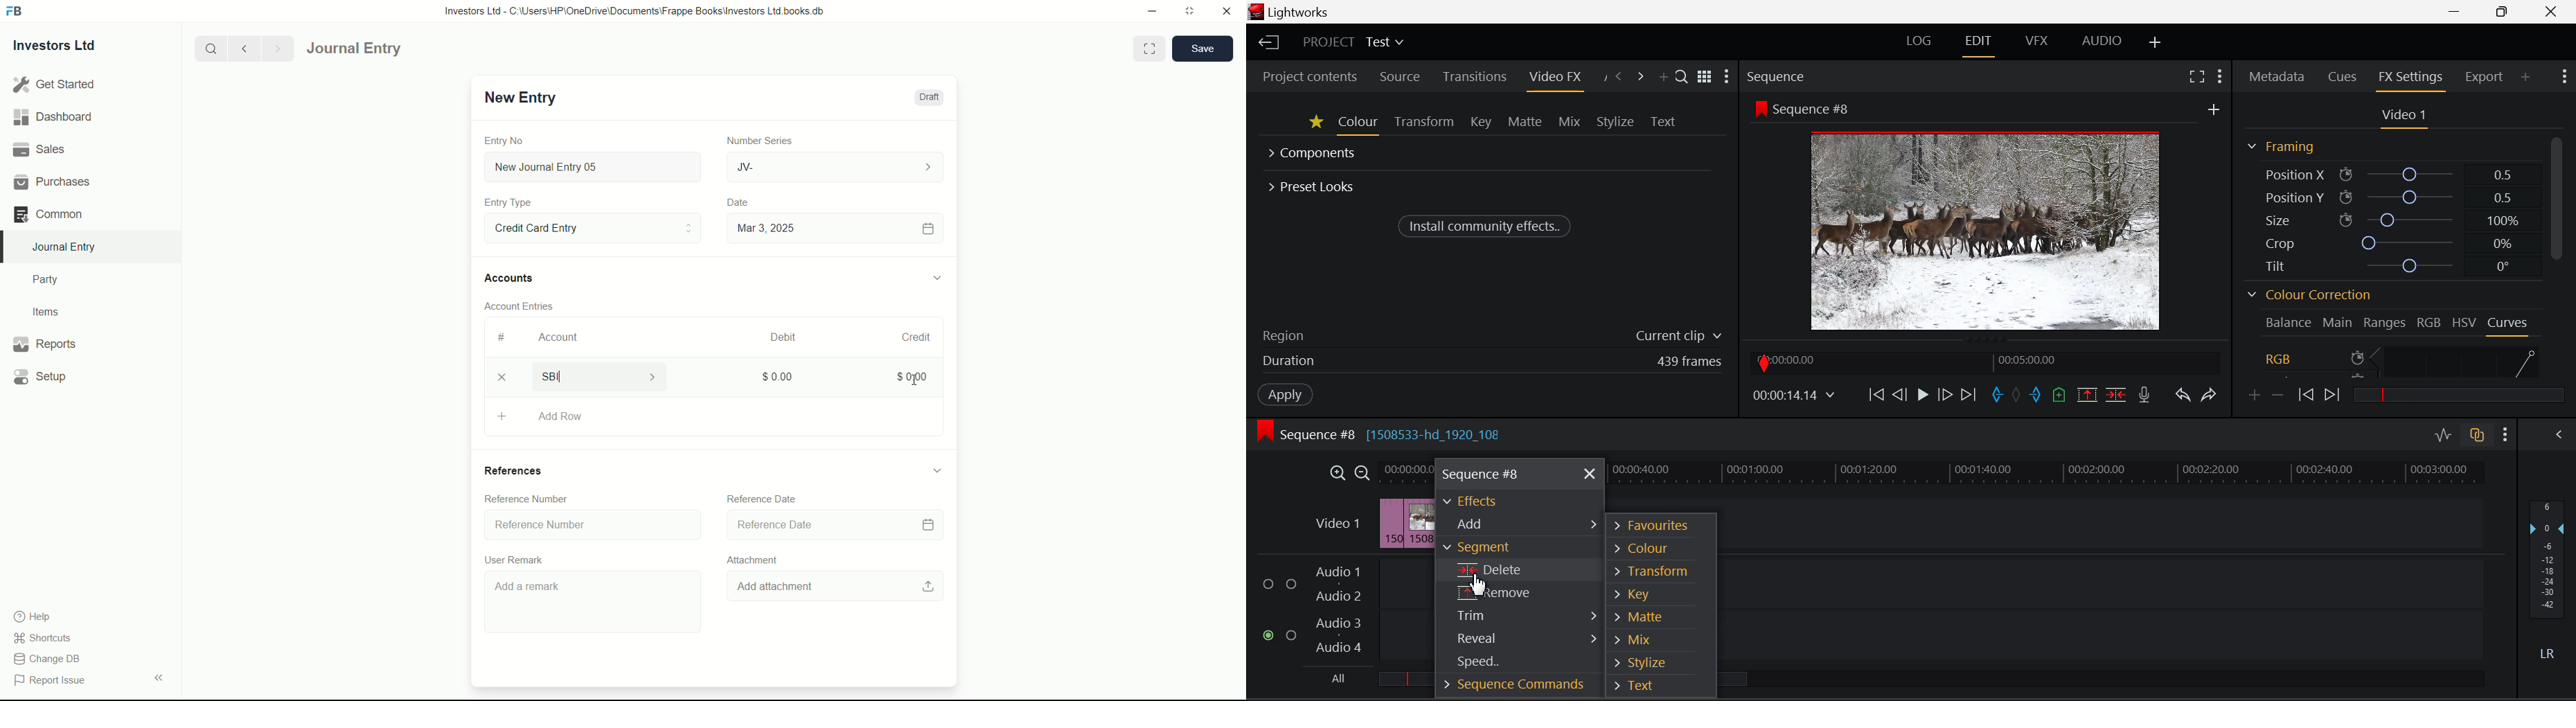 The height and width of the screenshot is (728, 2576). What do you see at coordinates (2429, 321) in the screenshot?
I see `RGB` at bounding box center [2429, 321].